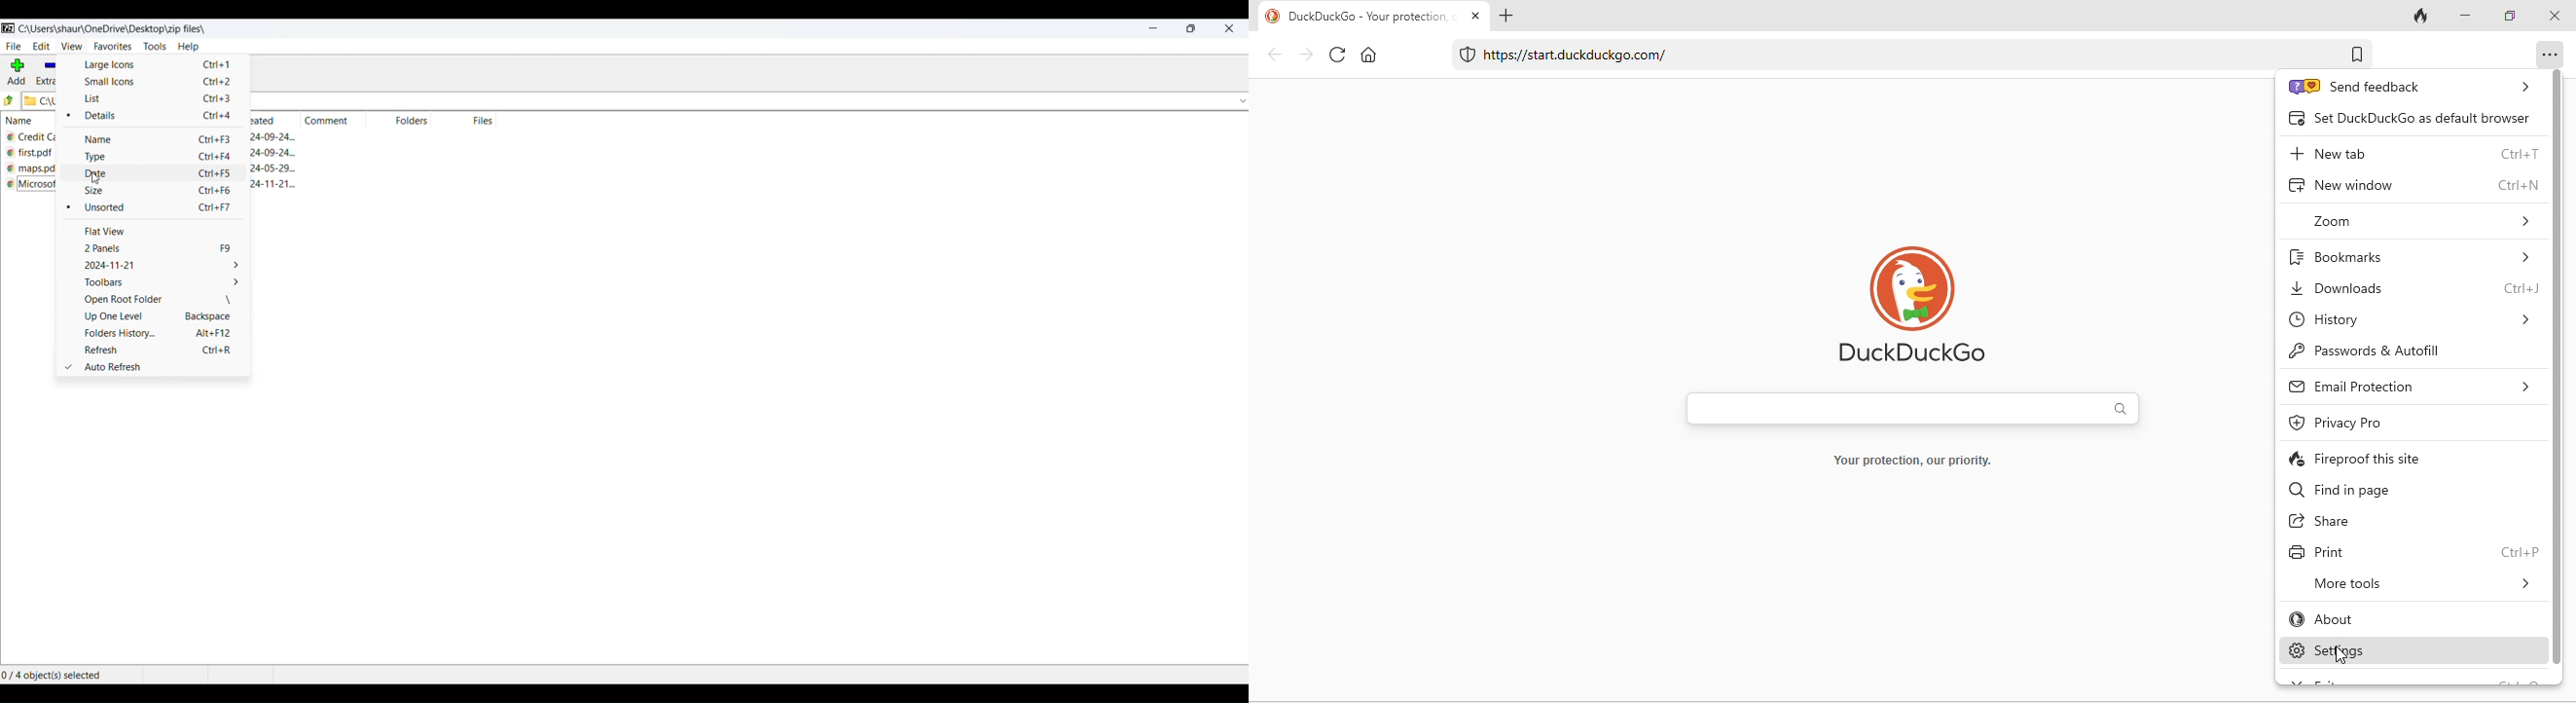 The image size is (2576, 728). Describe the element at coordinates (2366, 616) in the screenshot. I see `about` at that location.